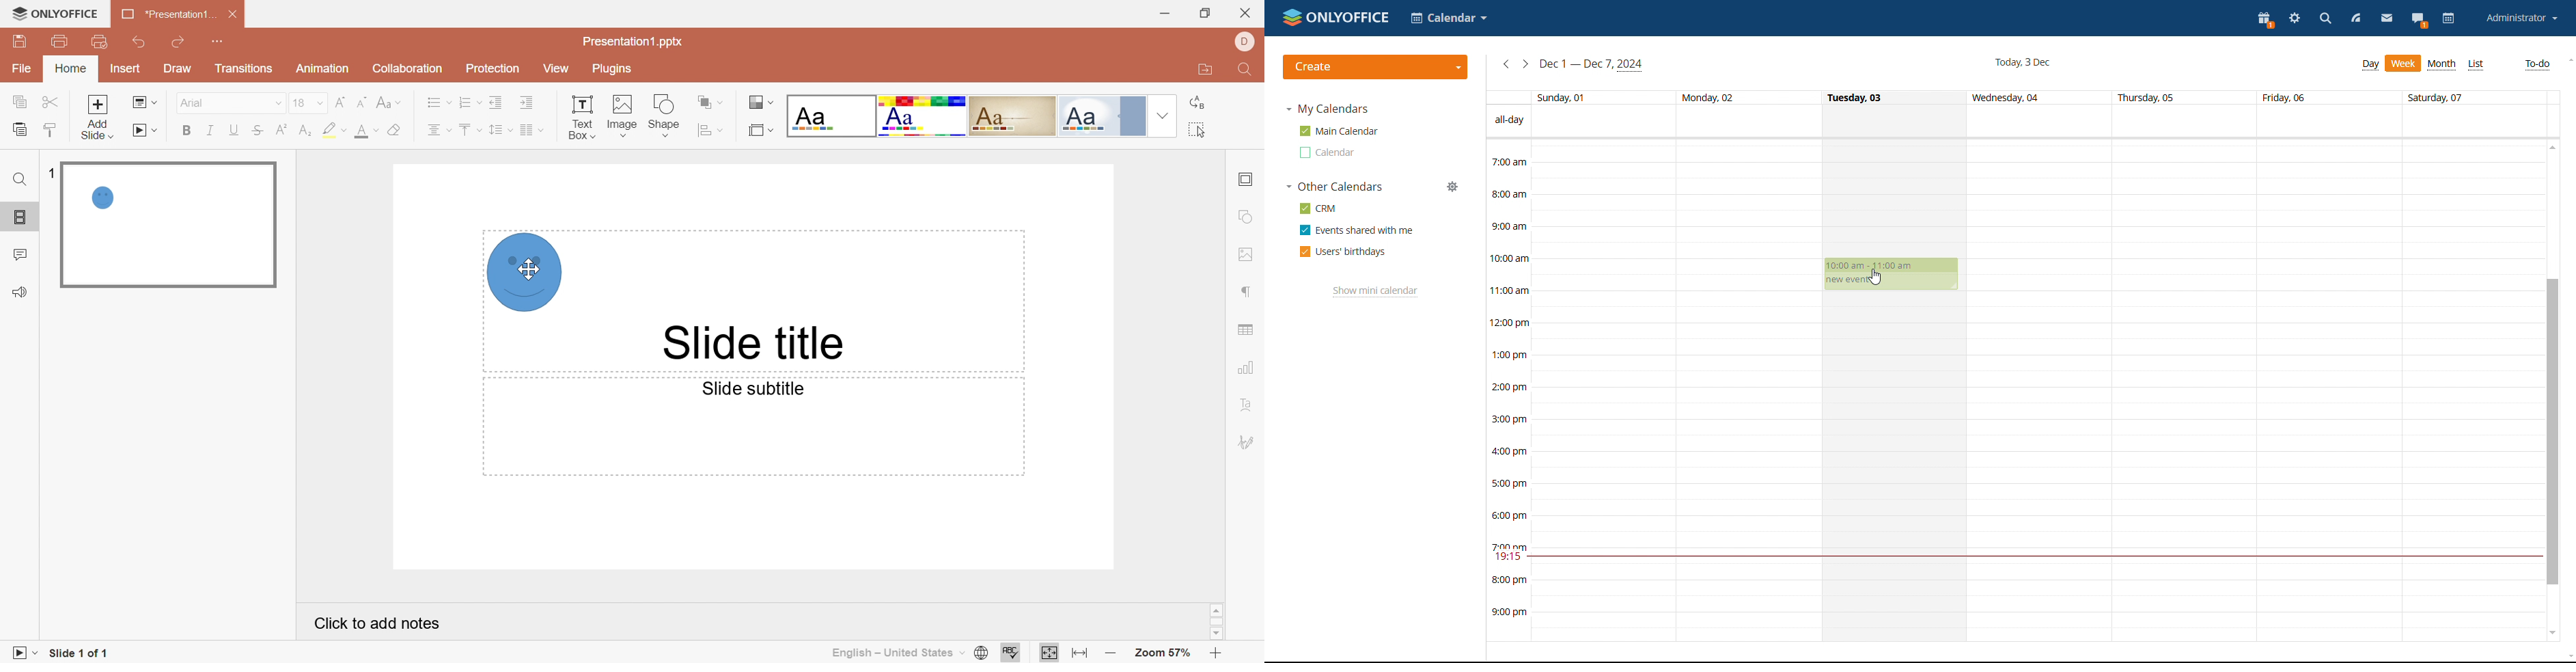 This screenshot has height=672, width=2576. What do you see at coordinates (211, 129) in the screenshot?
I see `Italic` at bounding box center [211, 129].